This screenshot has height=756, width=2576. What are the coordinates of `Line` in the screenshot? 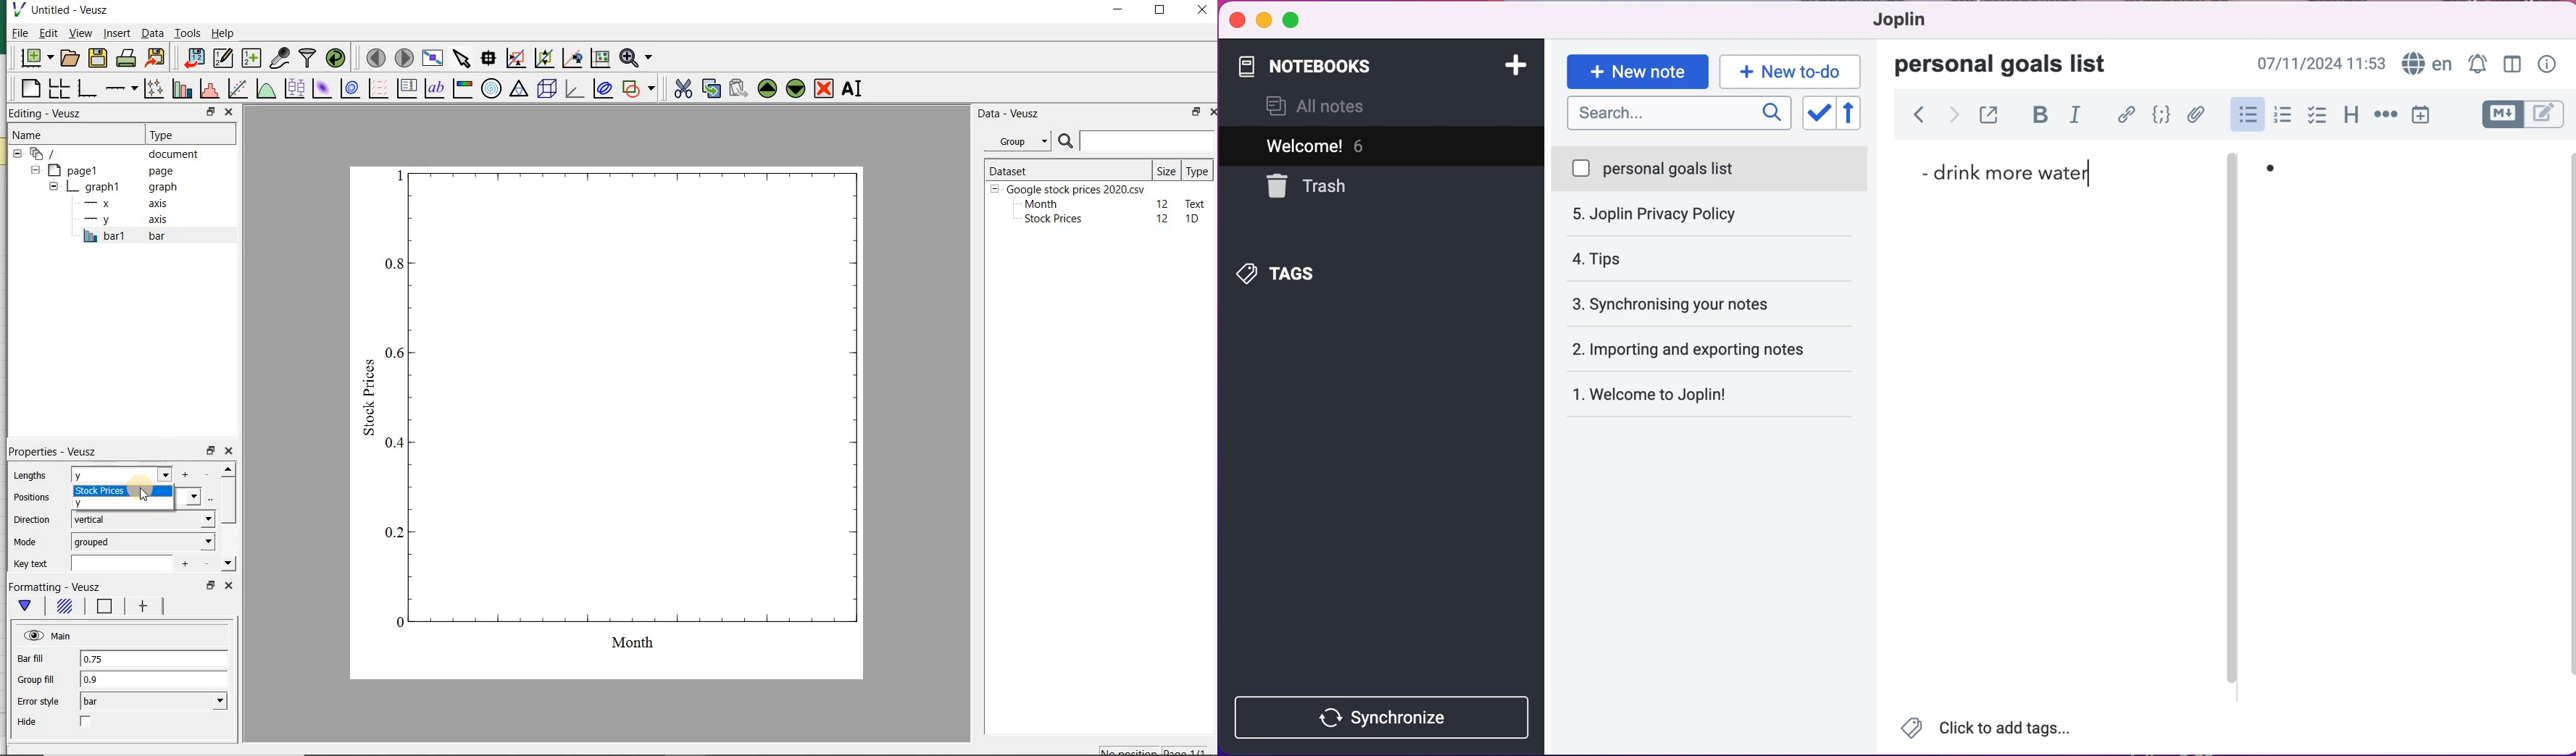 It's located at (104, 607).